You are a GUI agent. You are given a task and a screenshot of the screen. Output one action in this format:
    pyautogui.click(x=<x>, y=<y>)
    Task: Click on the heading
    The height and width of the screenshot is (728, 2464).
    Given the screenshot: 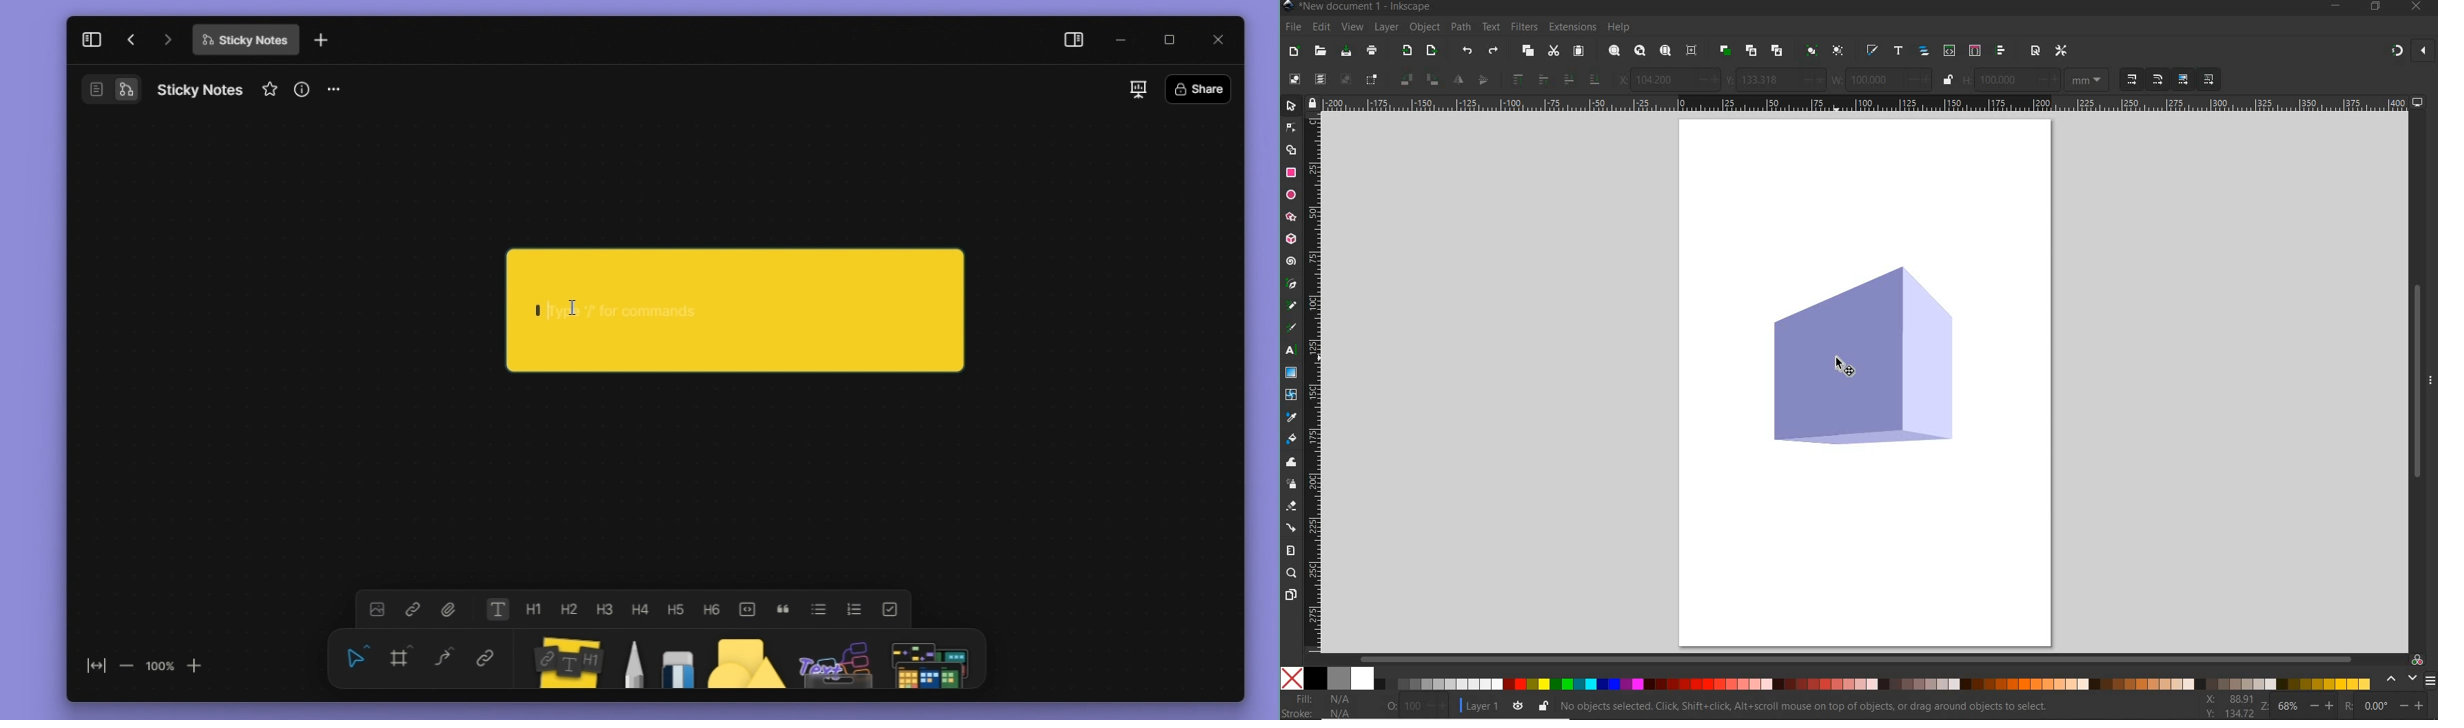 What is the action you would take?
    pyautogui.click(x=718, y=611)
    